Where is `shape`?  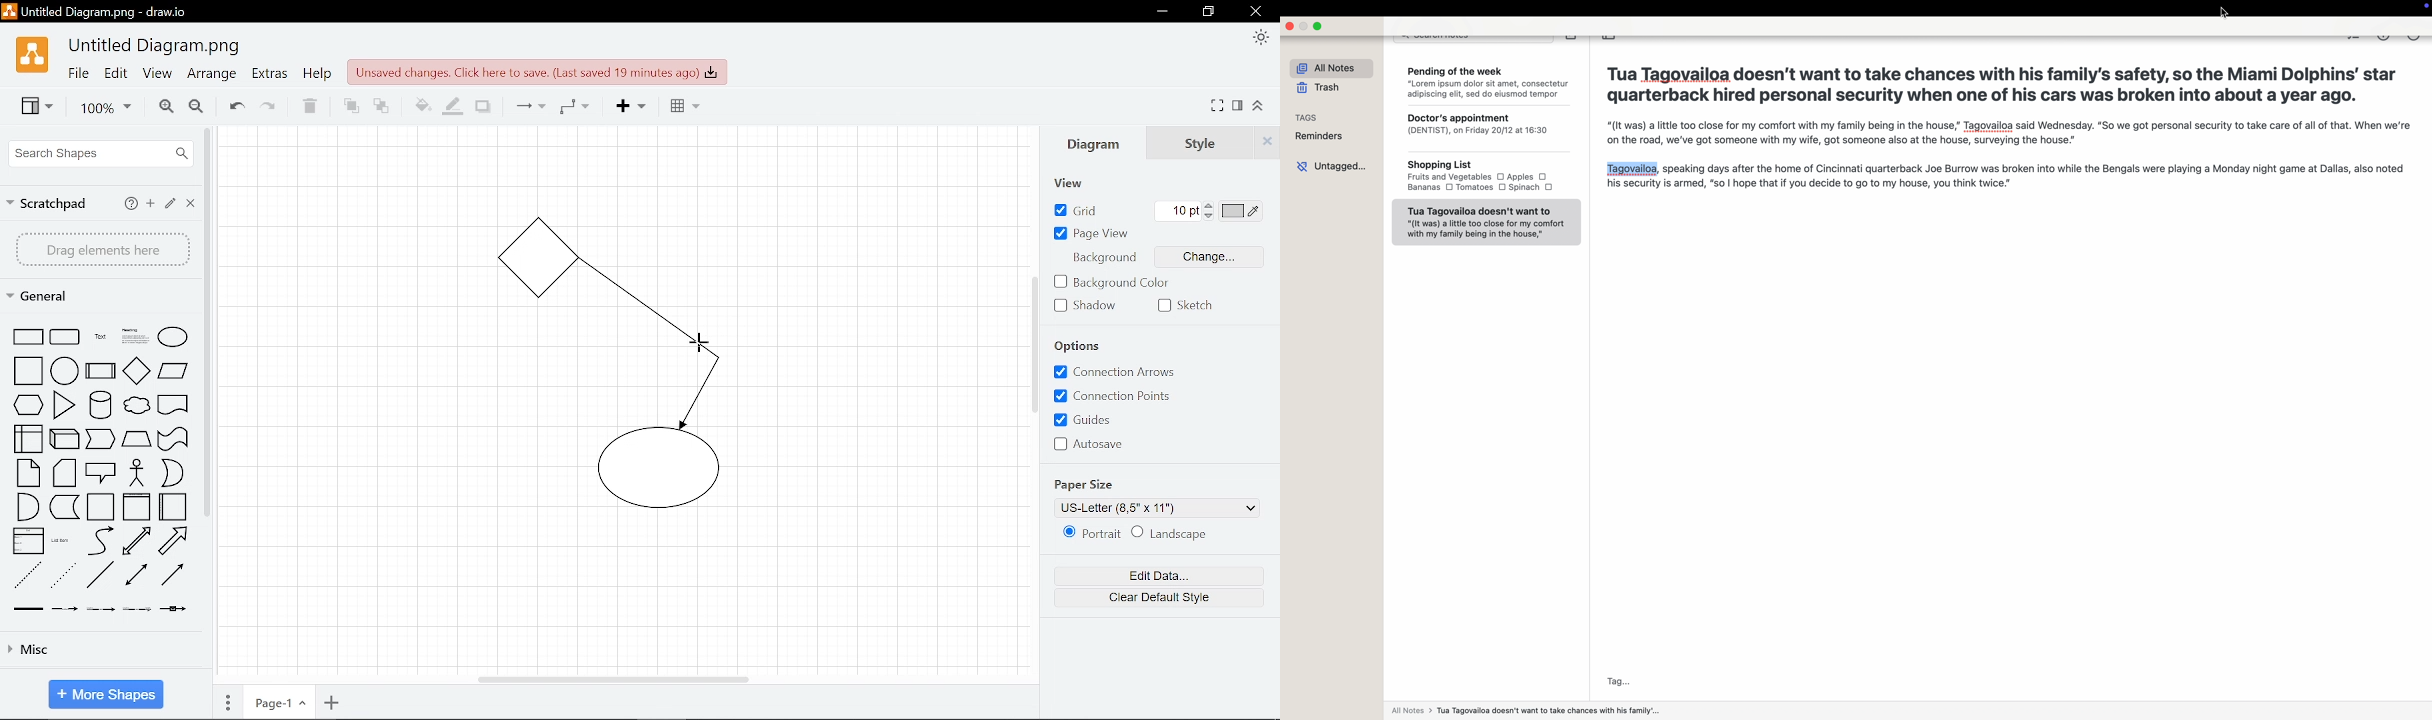 shape is located at coordinates (100, 337).